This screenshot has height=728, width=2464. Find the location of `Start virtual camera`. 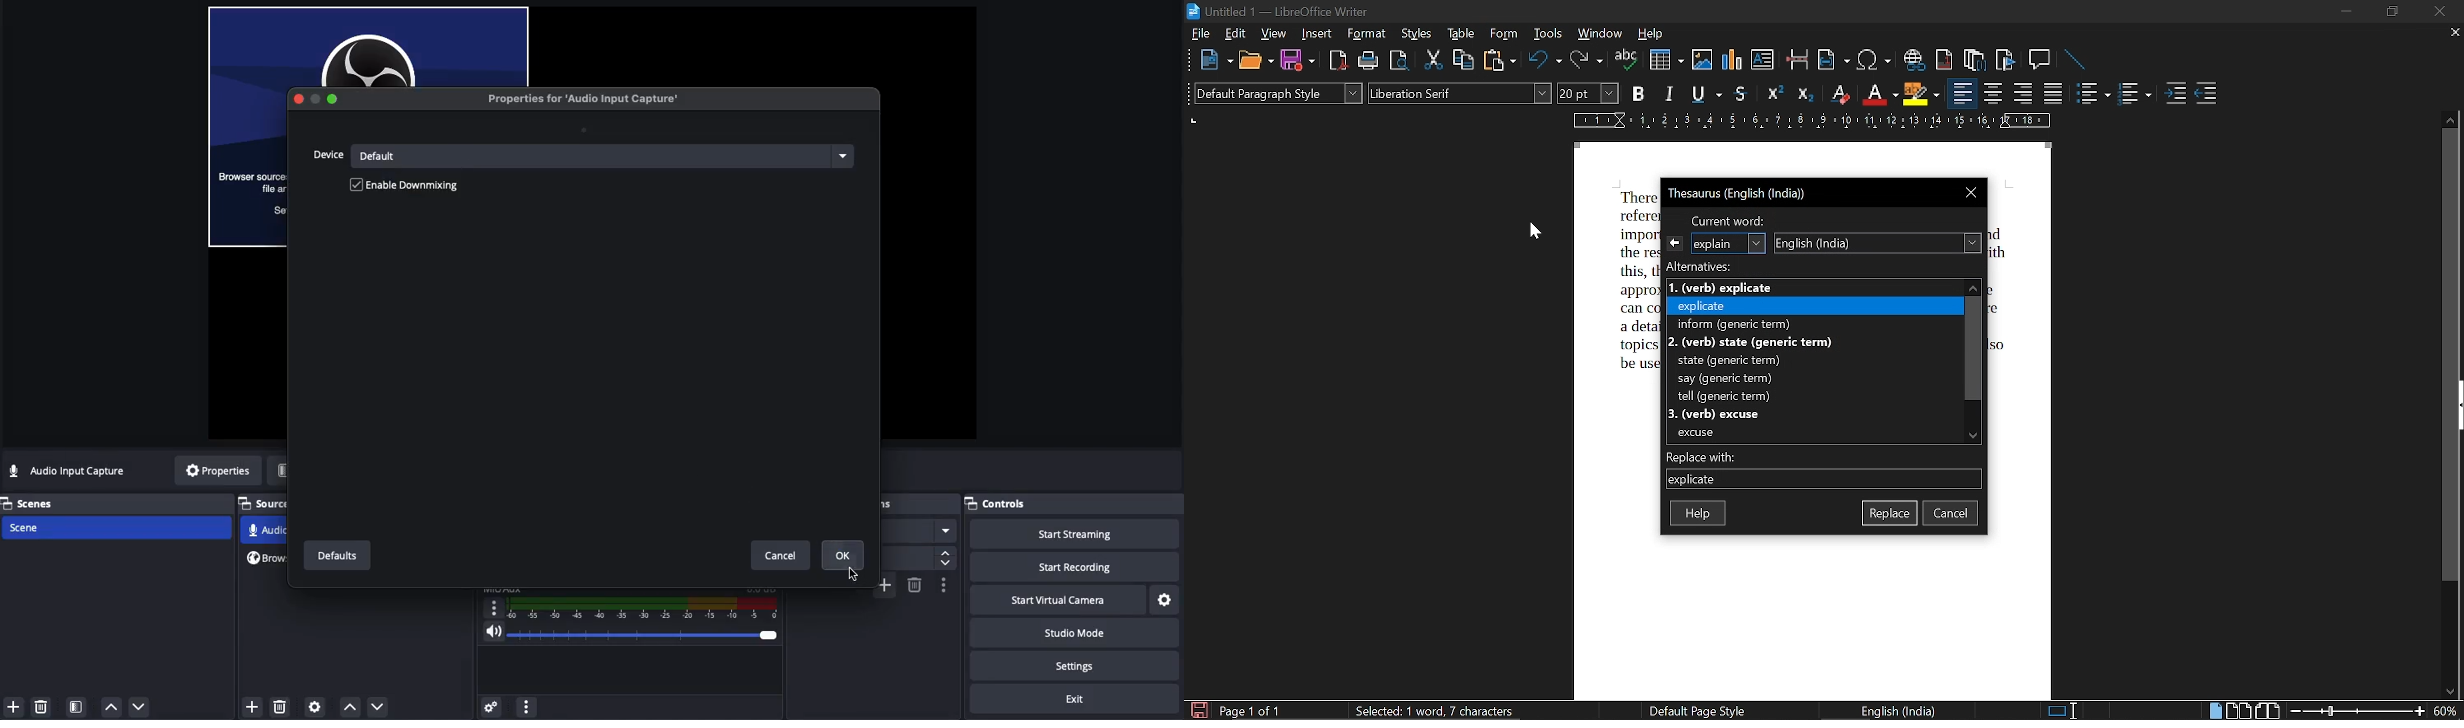

Start virtual camera is located at coordinates (1054, 601).